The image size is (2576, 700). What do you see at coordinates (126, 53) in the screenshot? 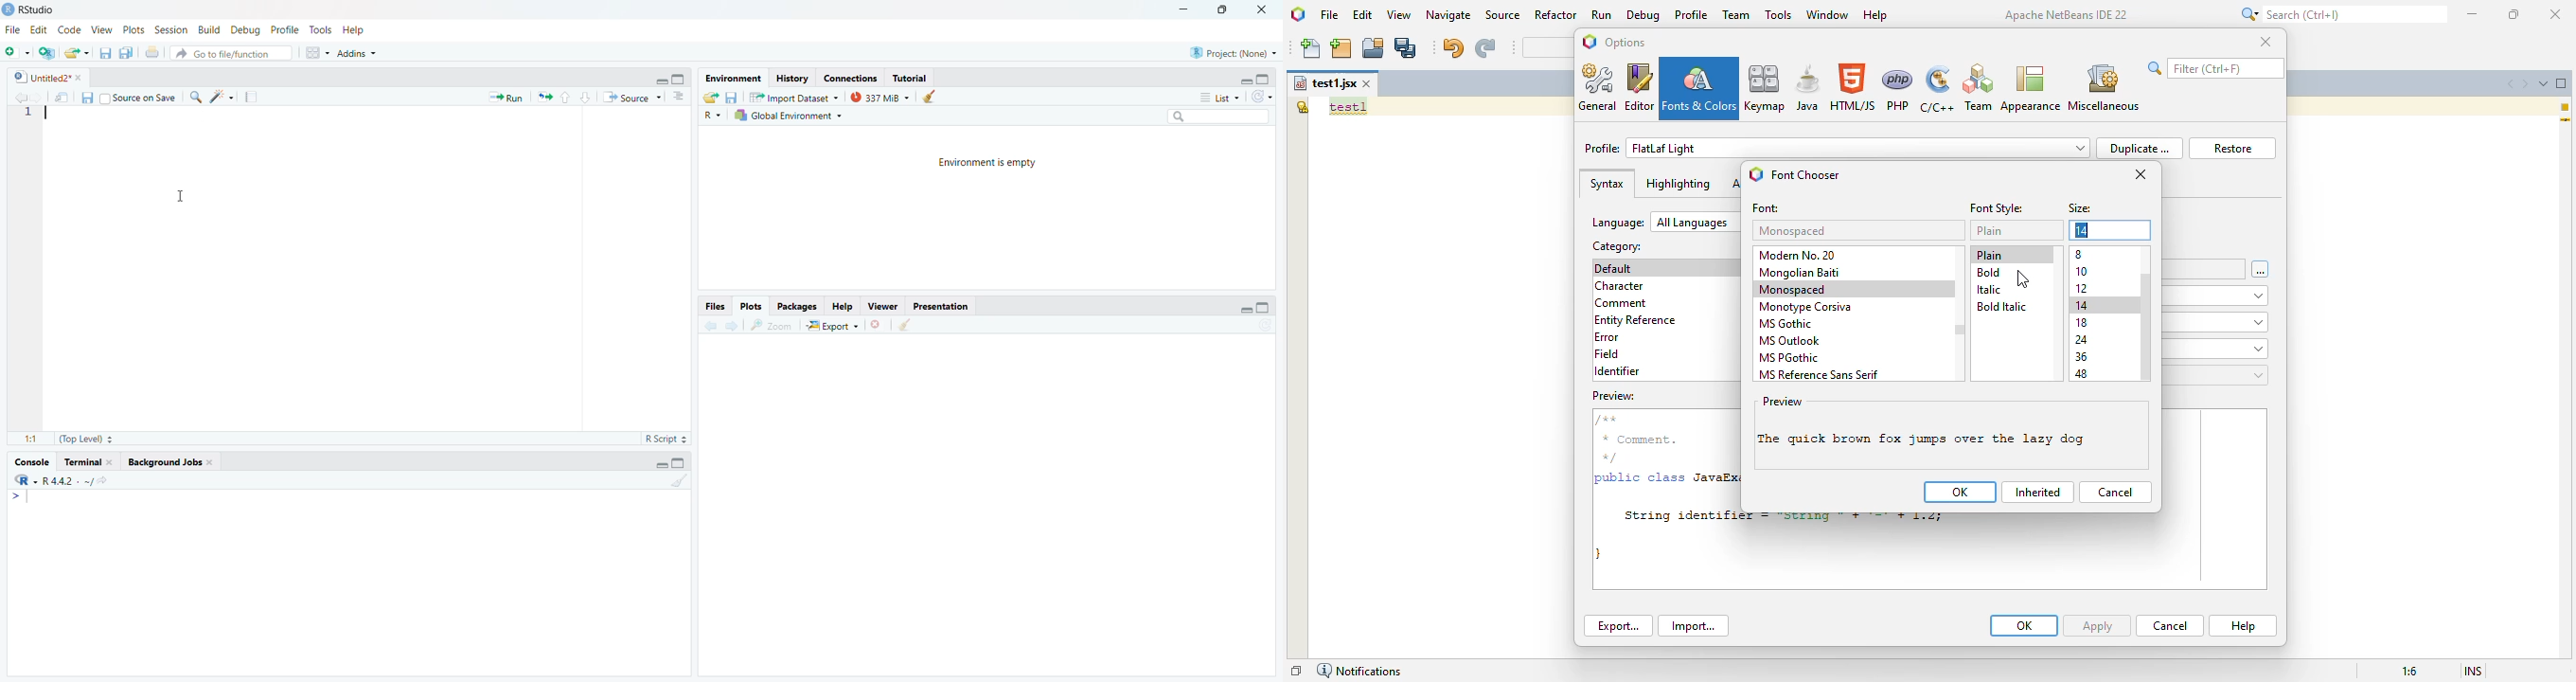
I see `save all open documents` at bounding box center [126, 53].